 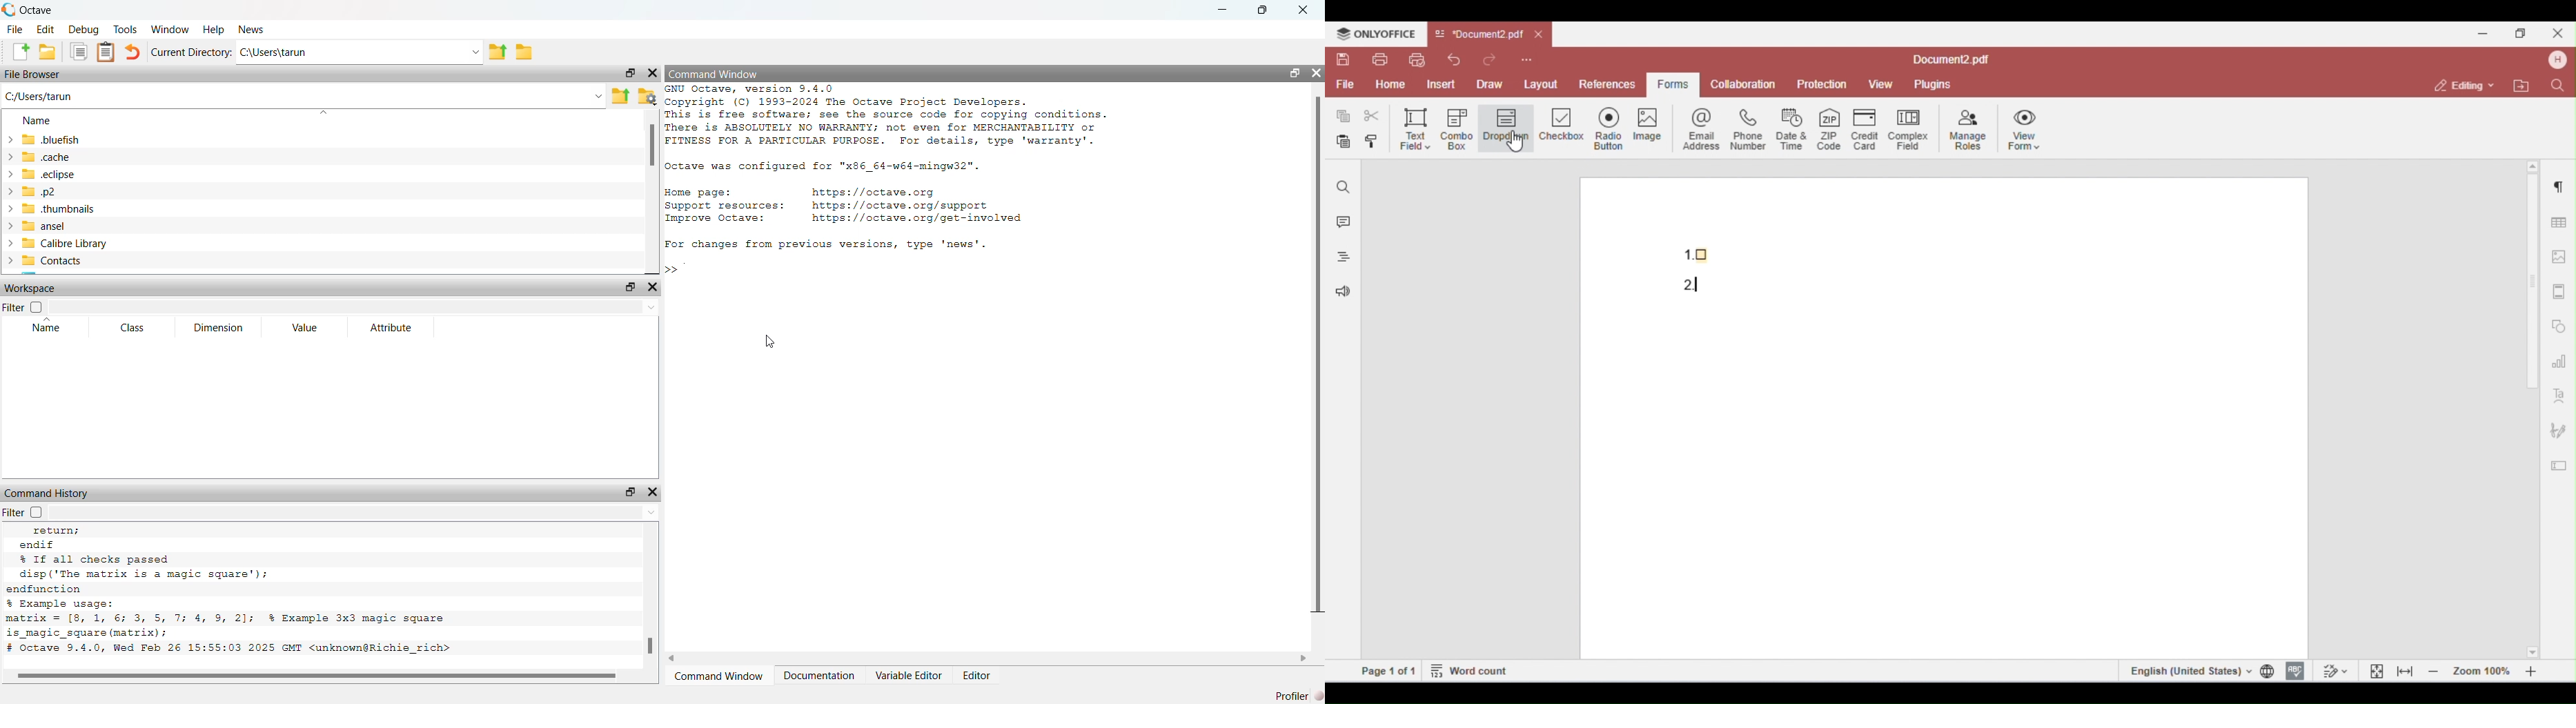 I want to click on Command History, so click(x=46, y=493).